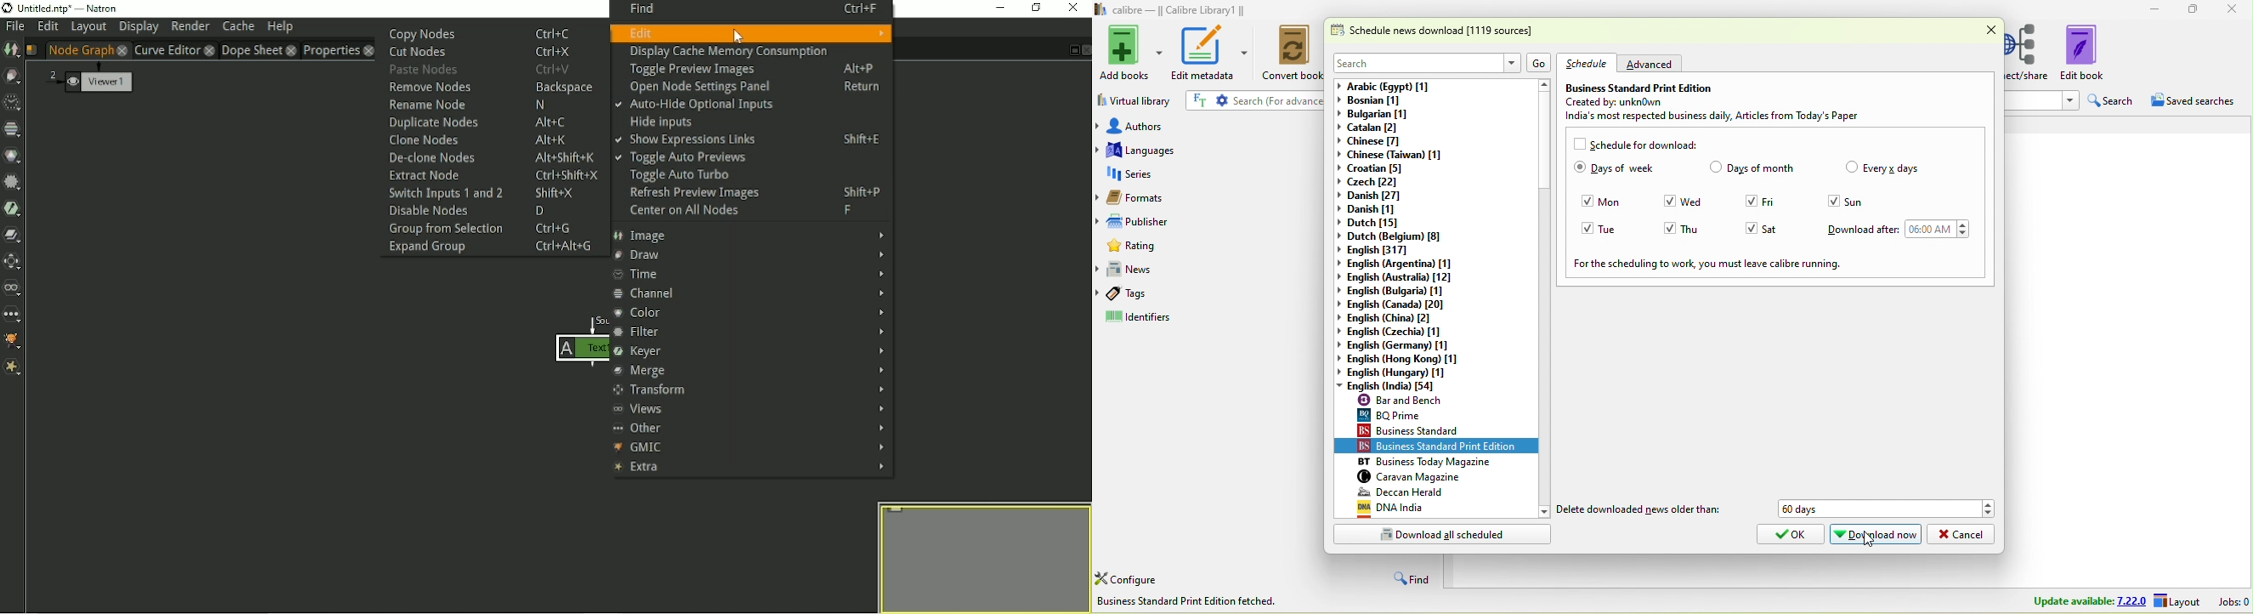 The height and width of the screenshot is (616, 2268). What do you see at coordinates (1391, 155) in the screenshot?
I see `chinese(taiwan)[1]` at bounding box center [1391, 155].